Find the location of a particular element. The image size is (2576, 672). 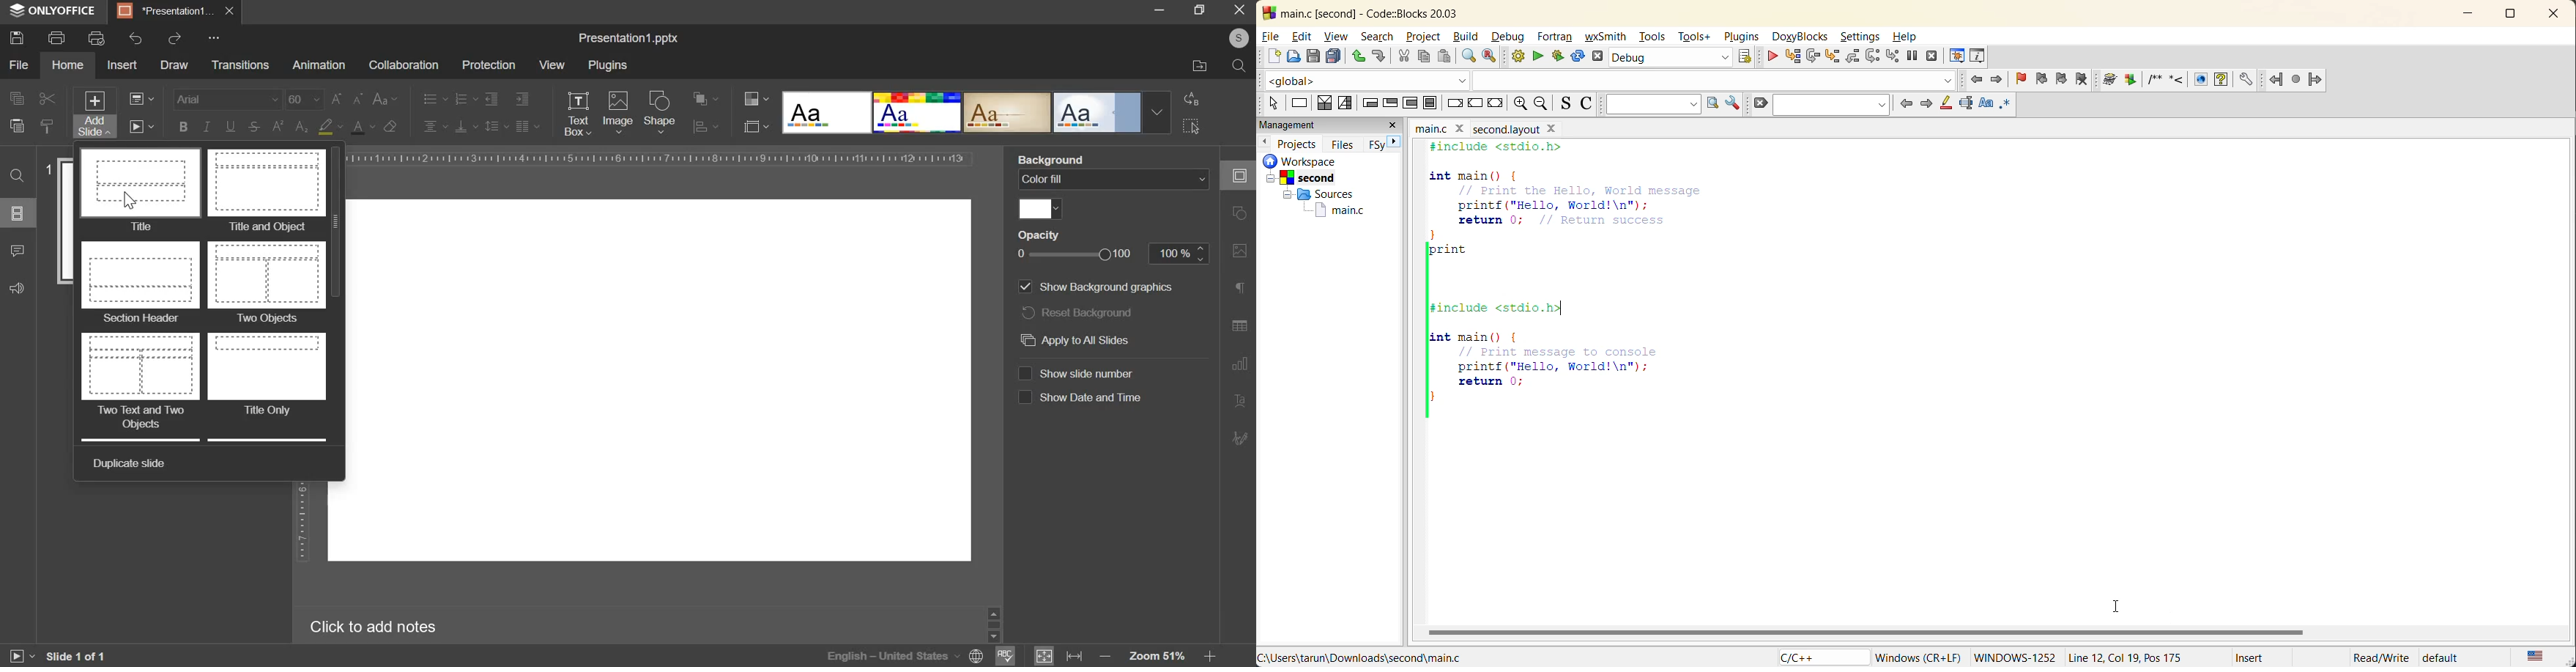

undo is located at coordinates (137, 38).